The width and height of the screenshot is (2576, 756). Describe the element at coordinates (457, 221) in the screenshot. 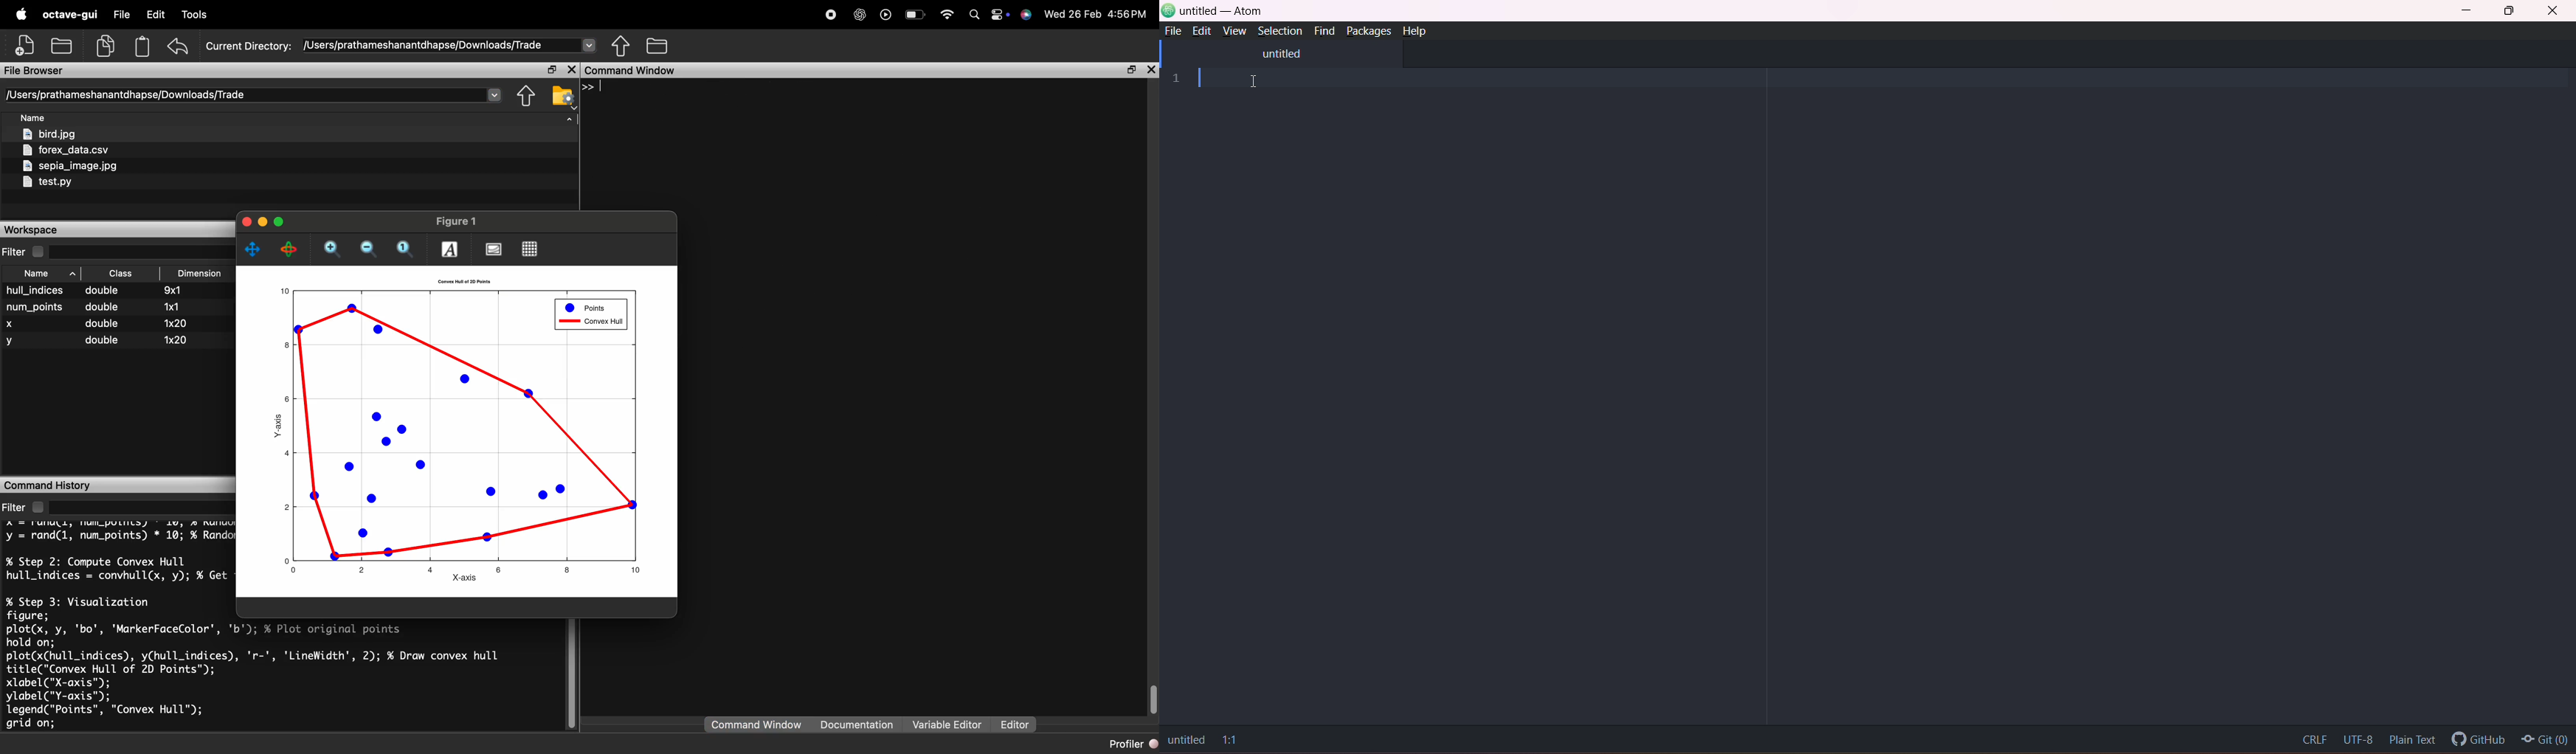

I see `figure 1` at that location.